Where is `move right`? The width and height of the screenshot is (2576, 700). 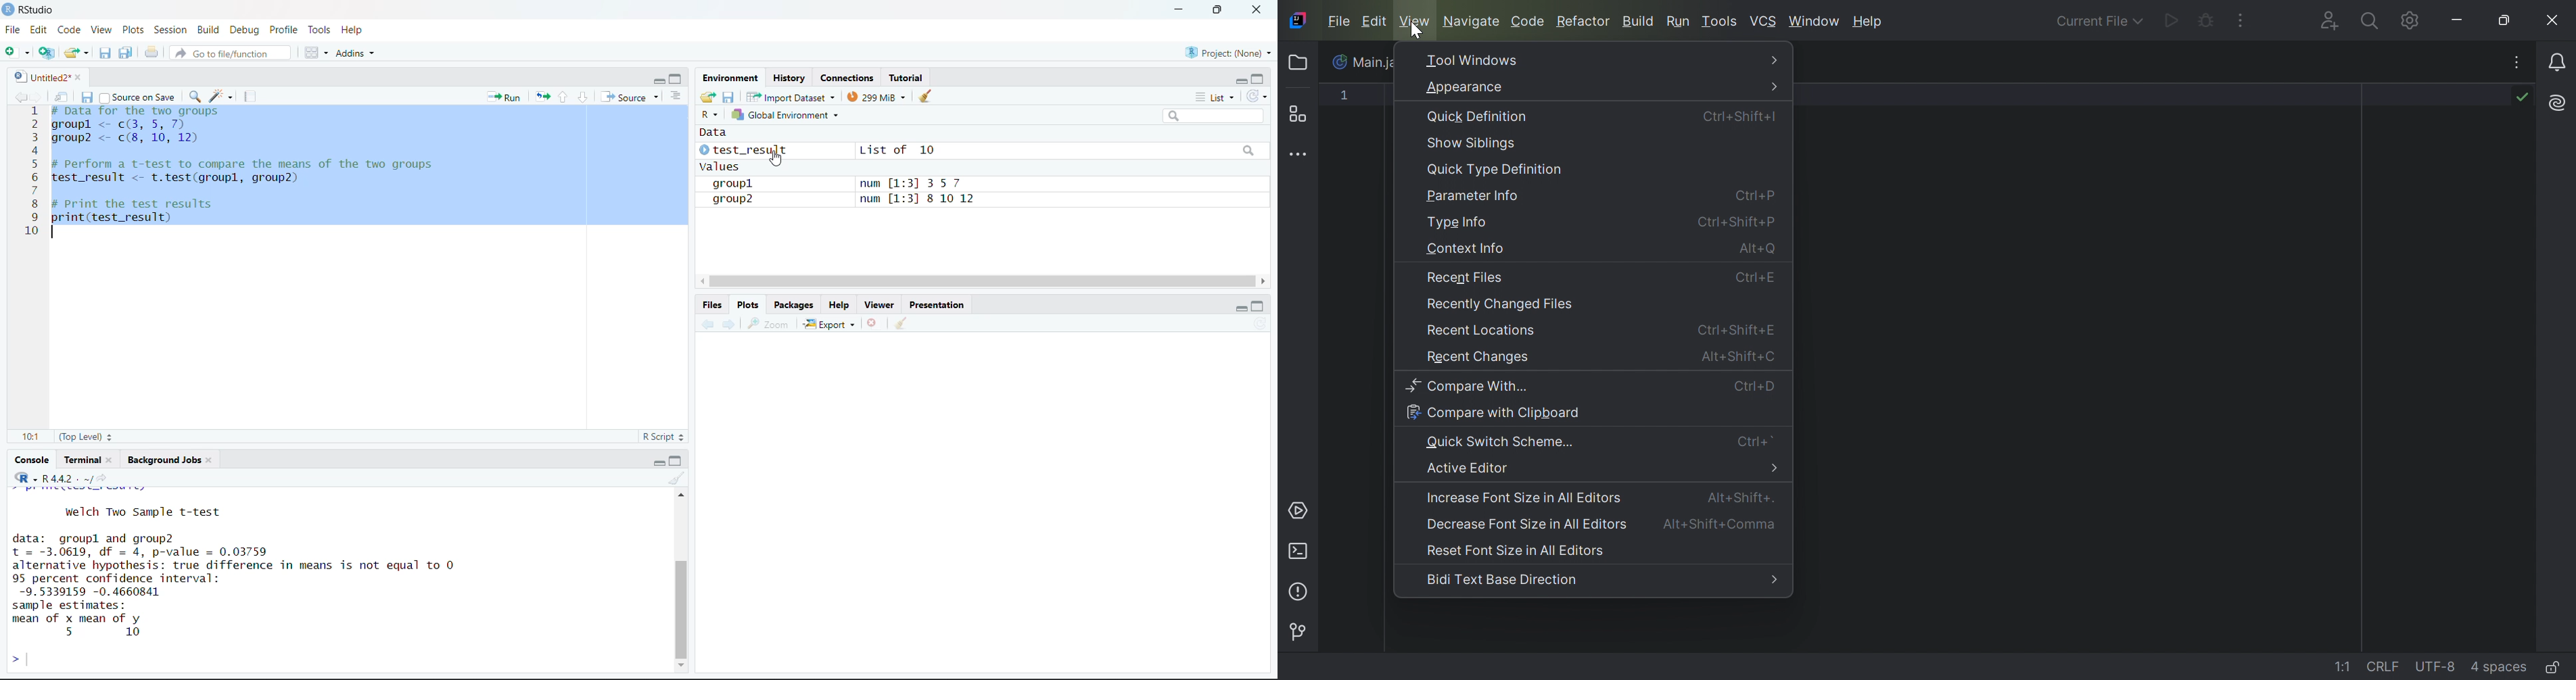
move right is located at coordinates (1266, 281).